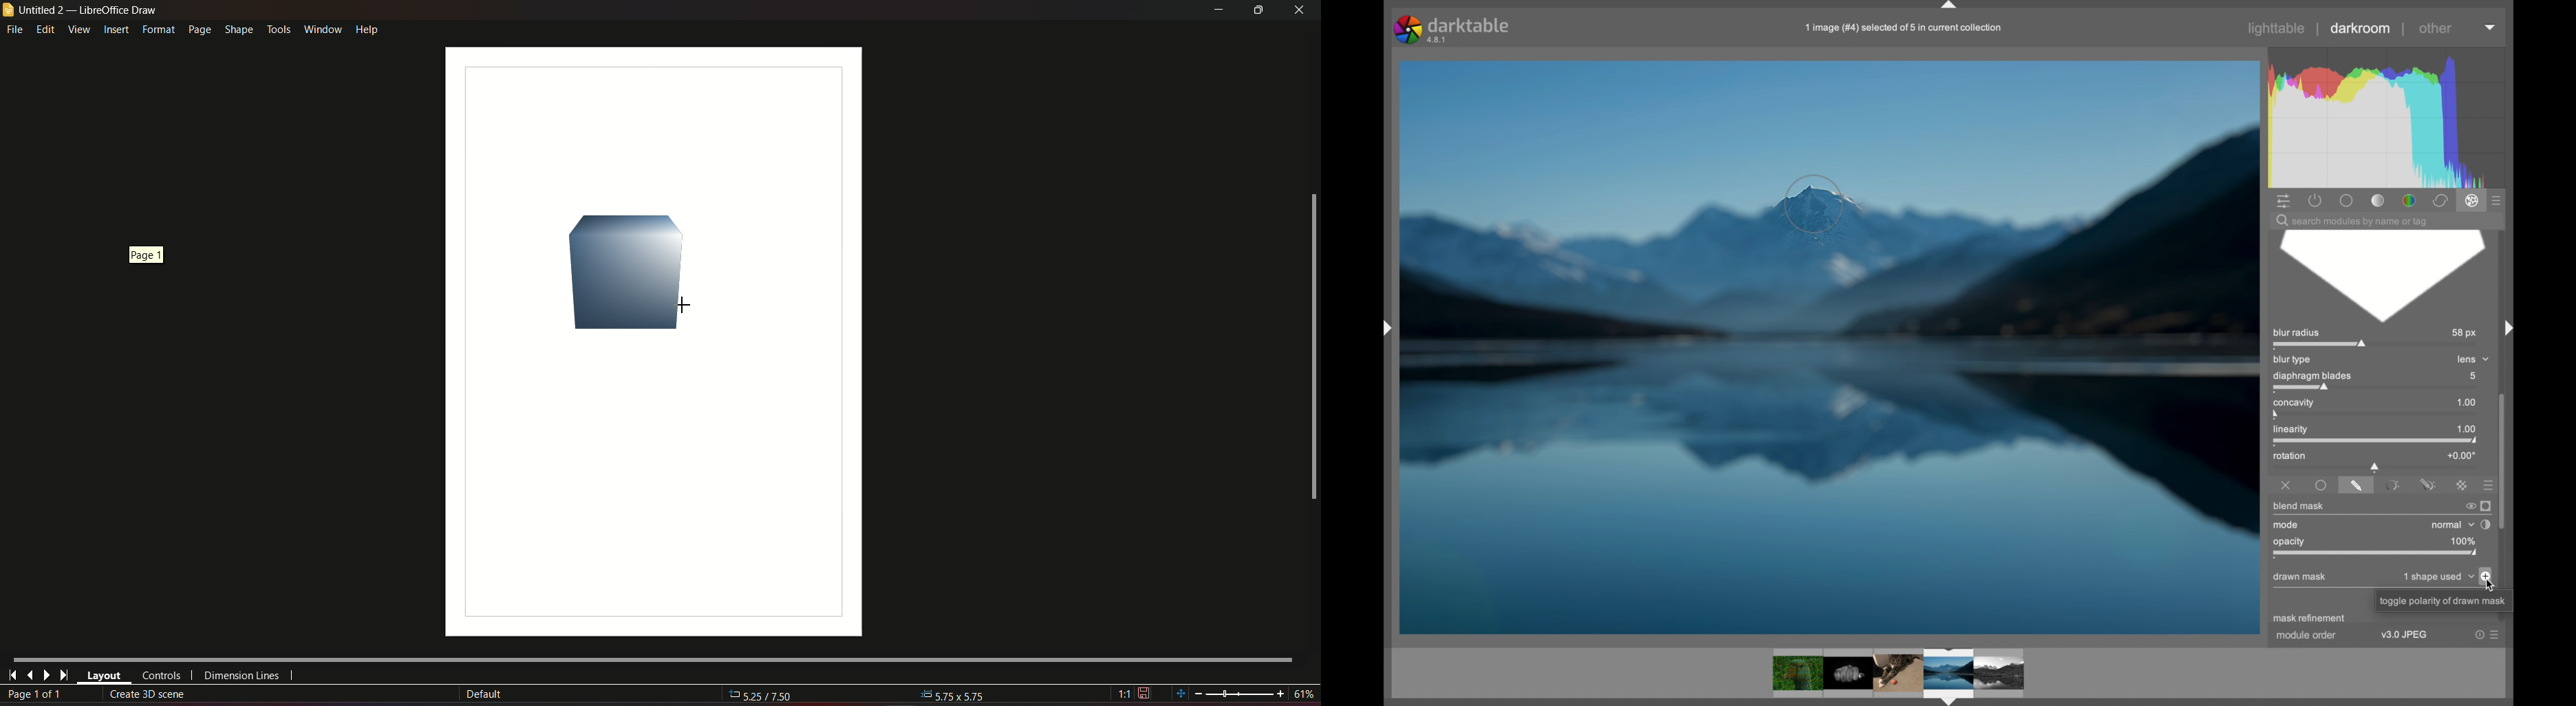 This screenshot has height=728, width=2576. I want to click on display mask, so click(2486, 505).